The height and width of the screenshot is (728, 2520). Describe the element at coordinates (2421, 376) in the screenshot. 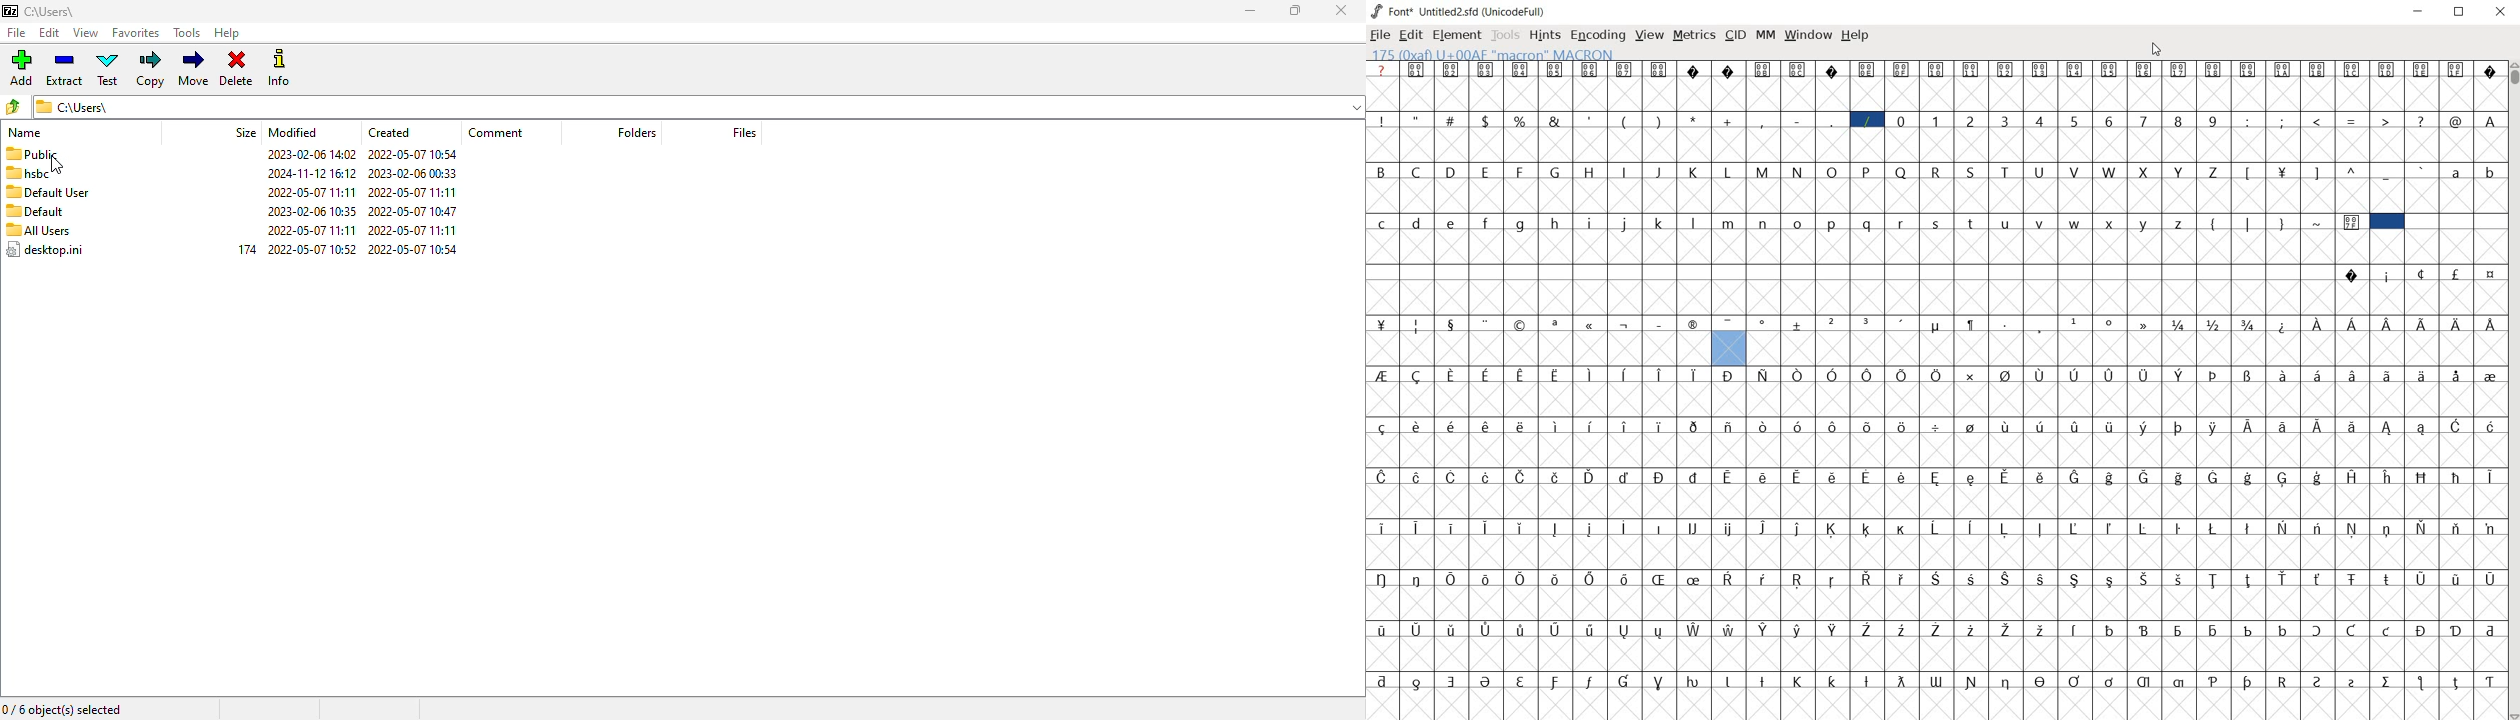

I see `Symbol` at that location.